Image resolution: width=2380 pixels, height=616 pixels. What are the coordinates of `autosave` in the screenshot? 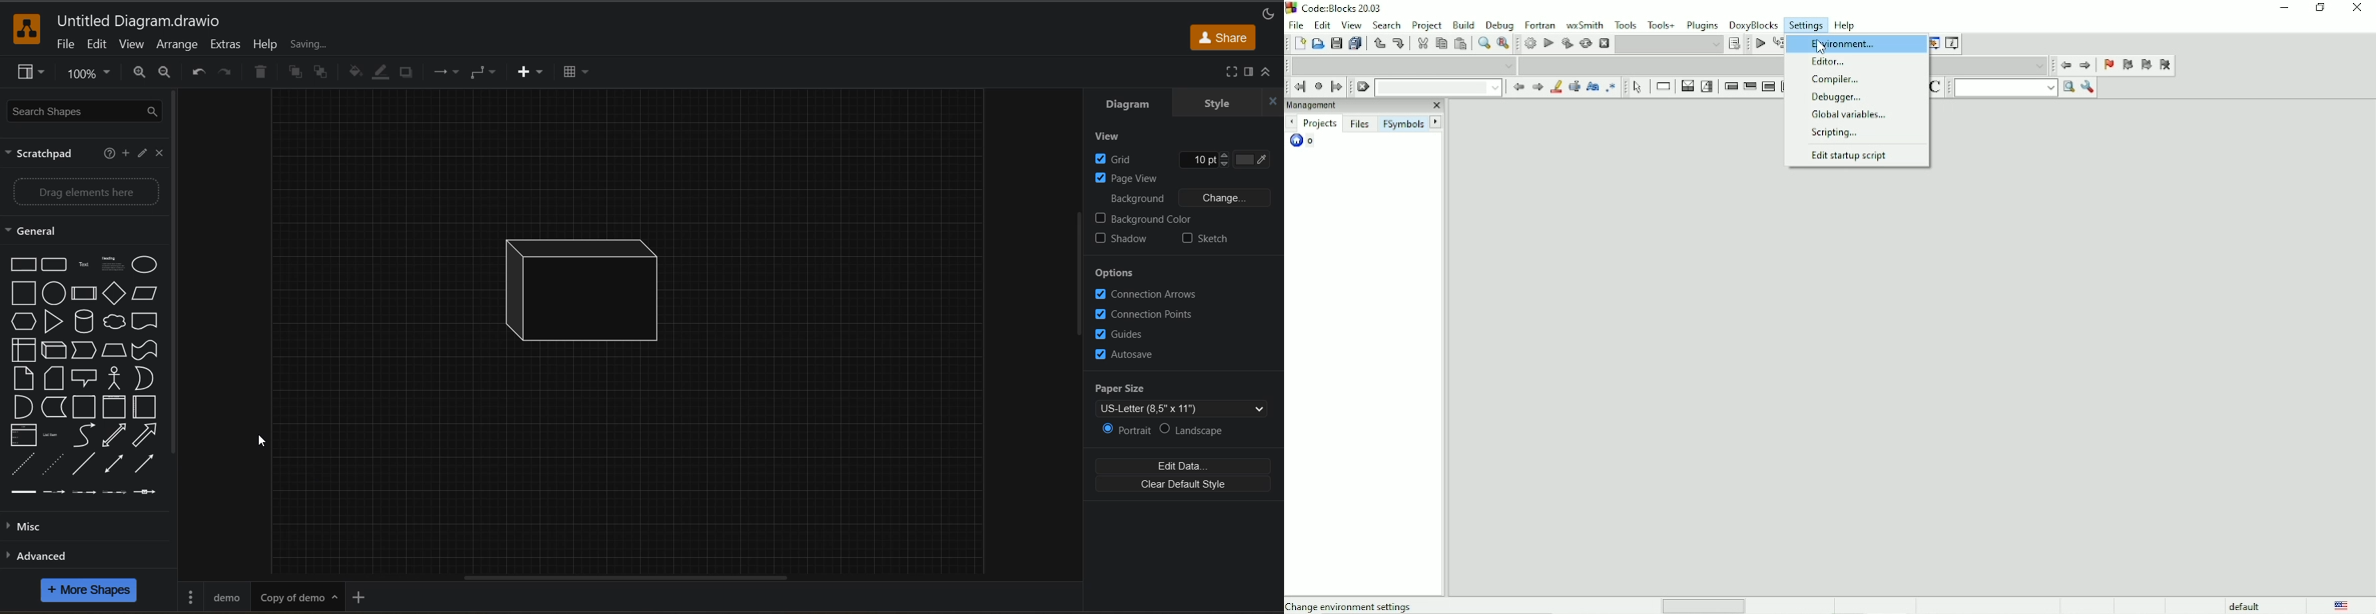 It's located at (1128, 355).